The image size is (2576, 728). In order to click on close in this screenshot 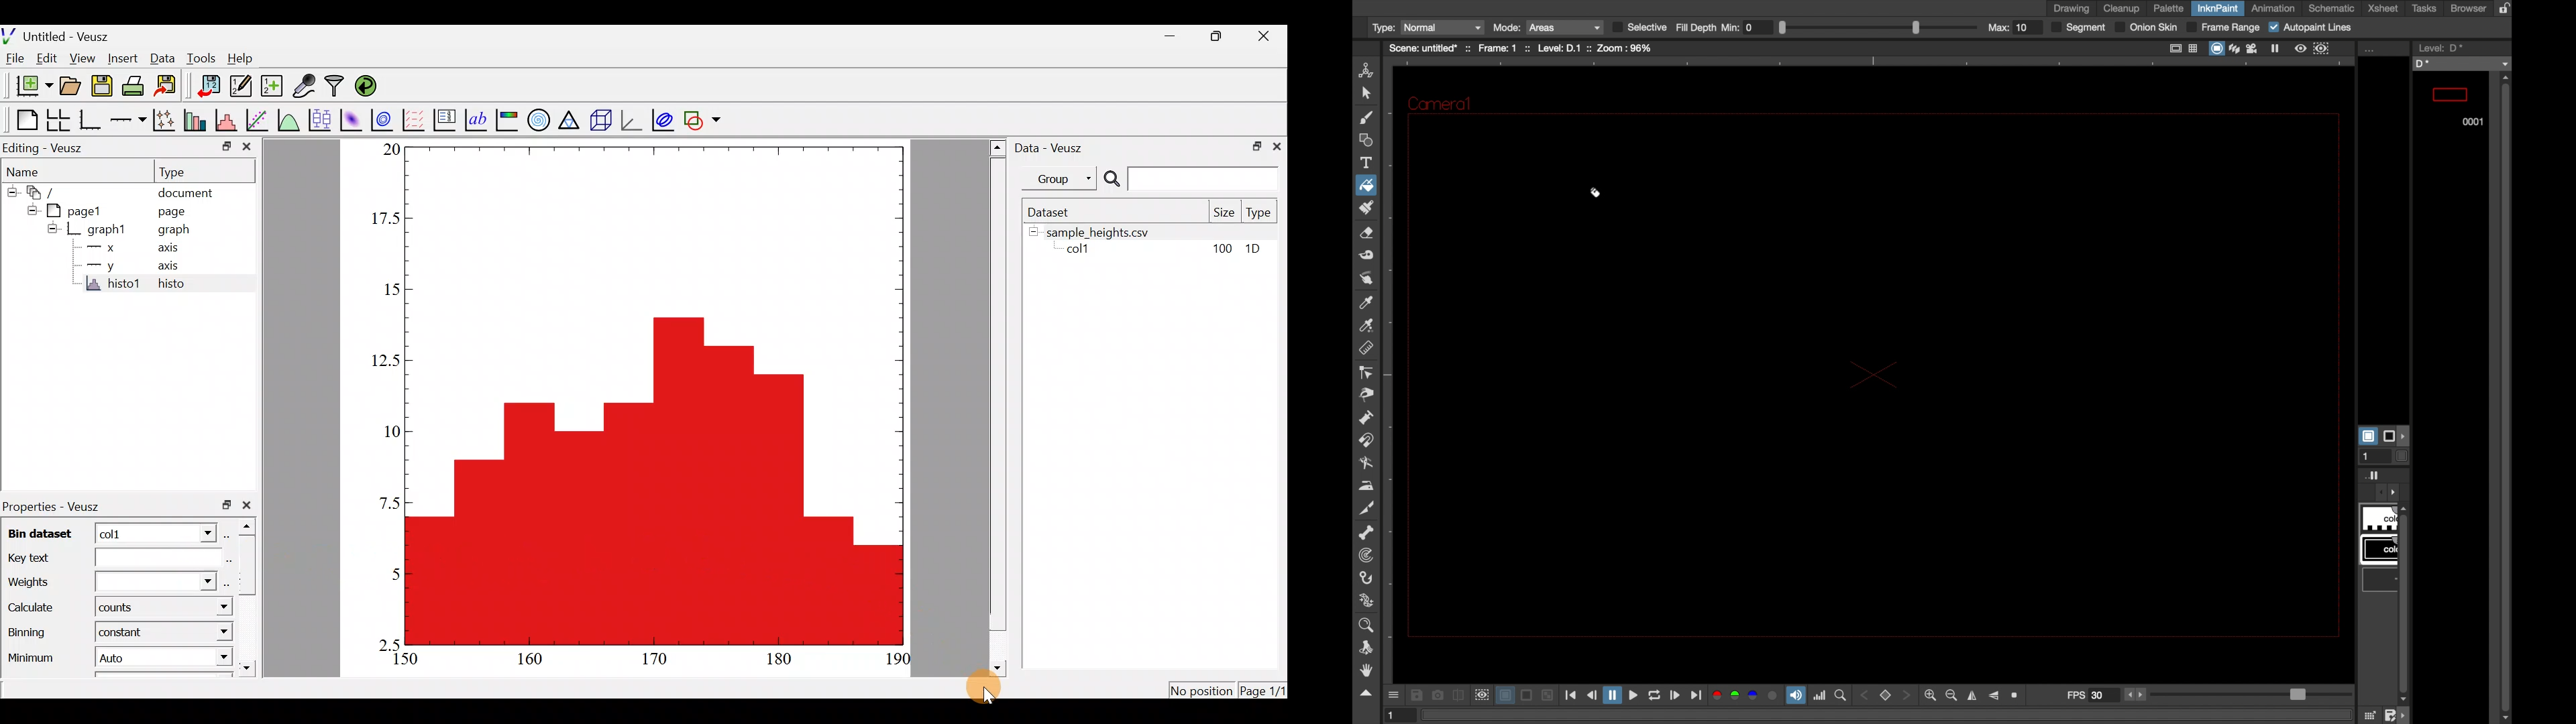, I will do `click(251, 505)`.